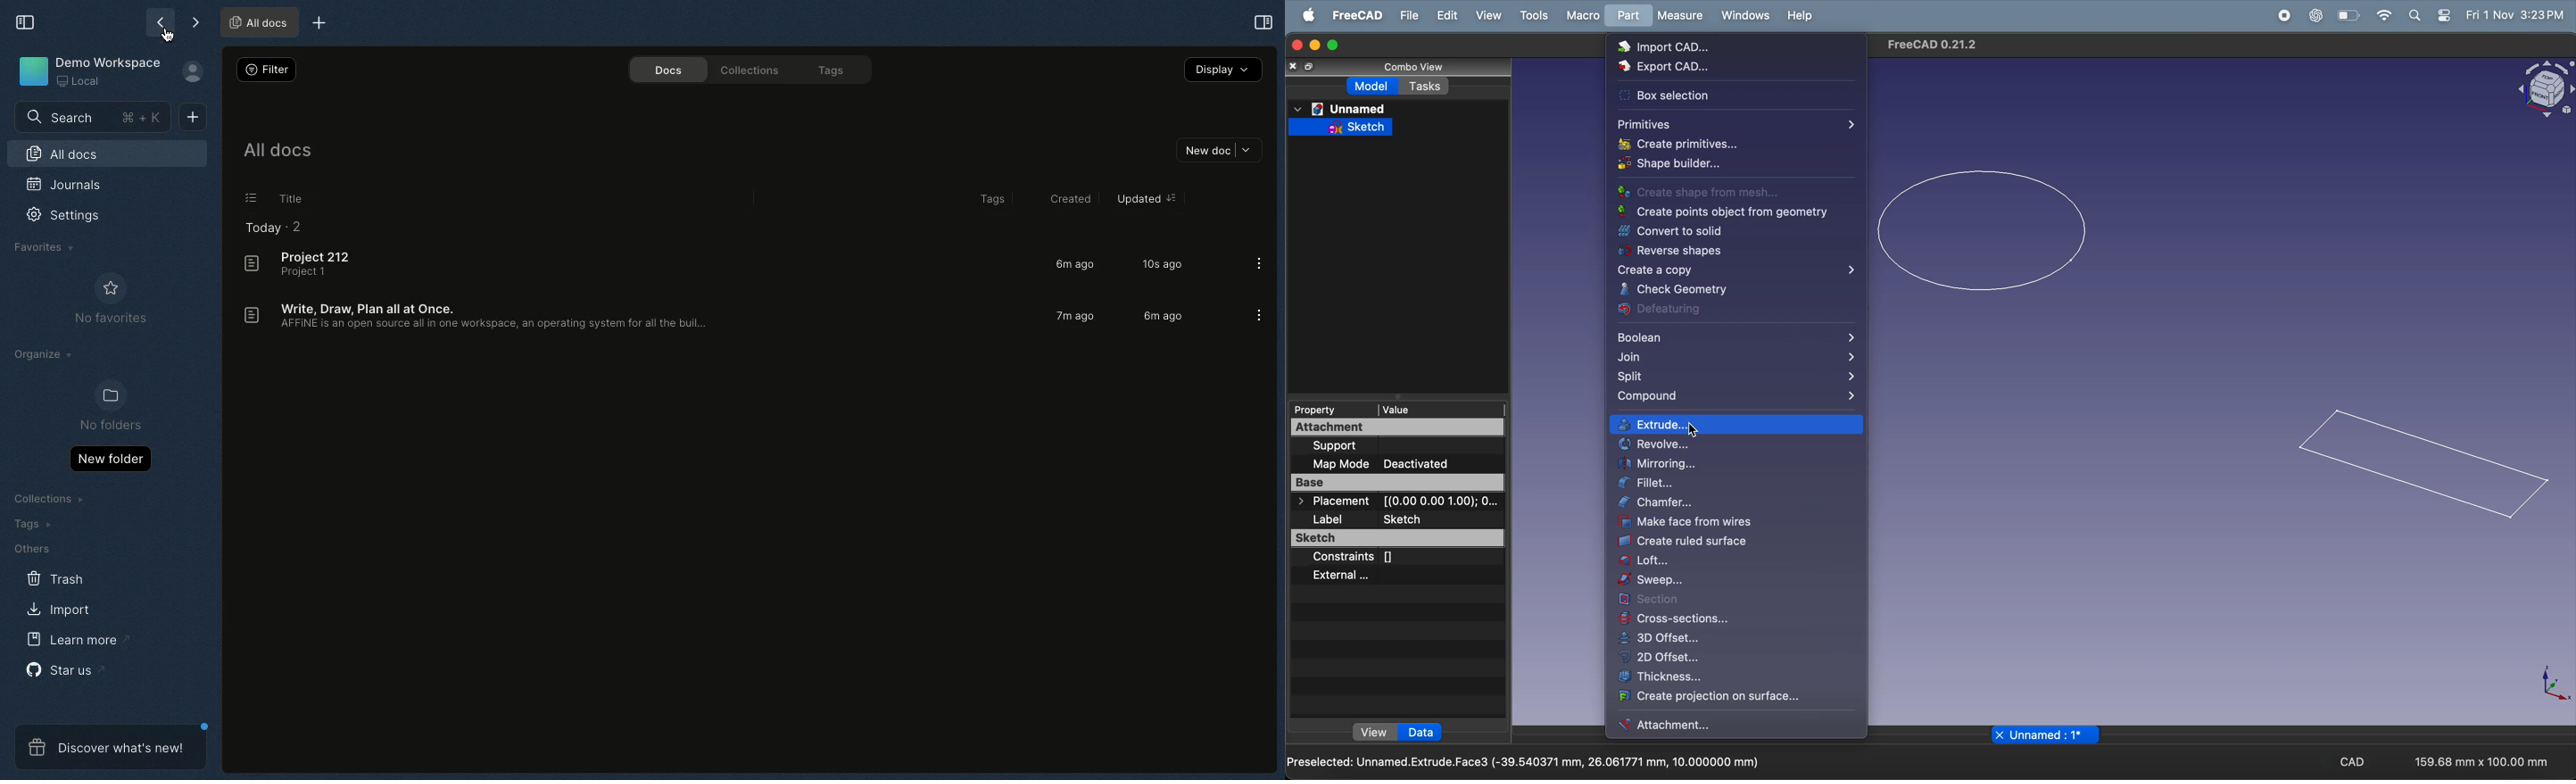  What do you see at coordinates (1734, 251) in the screenshot?
I see `Reverse shapes` at bounding box center [1734, 251].